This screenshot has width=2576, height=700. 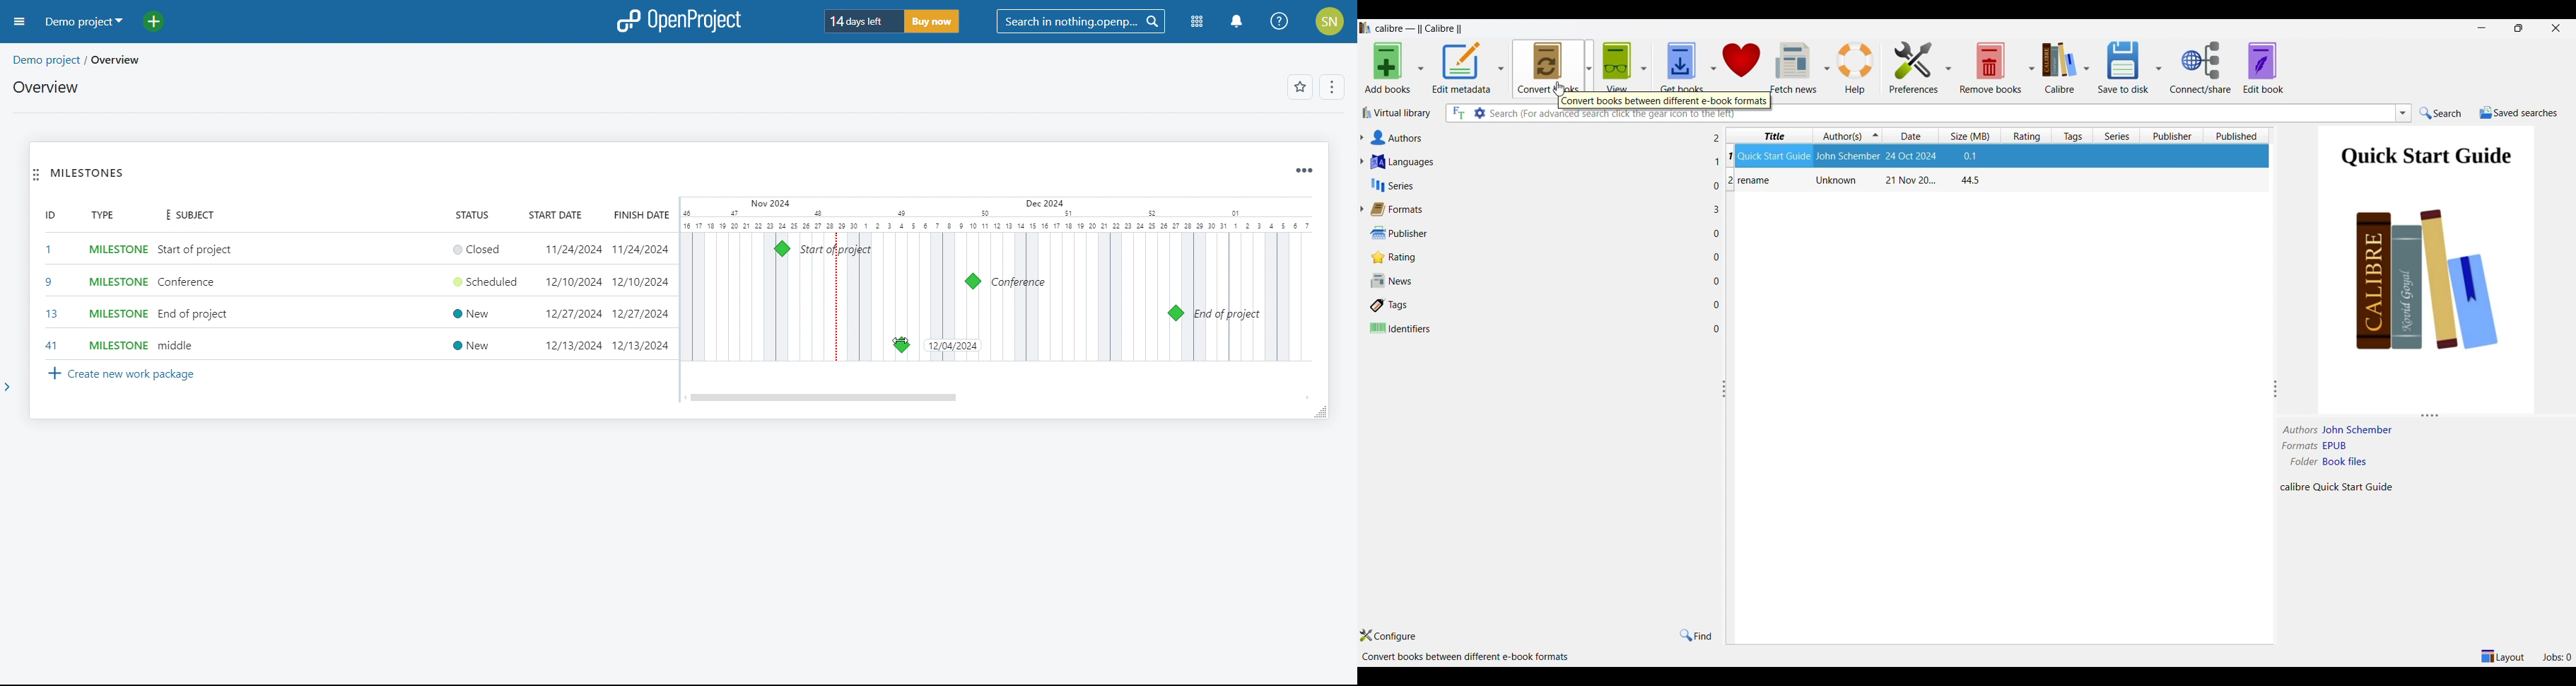 I want to click on Details about software, so click(x=1462, y=658).